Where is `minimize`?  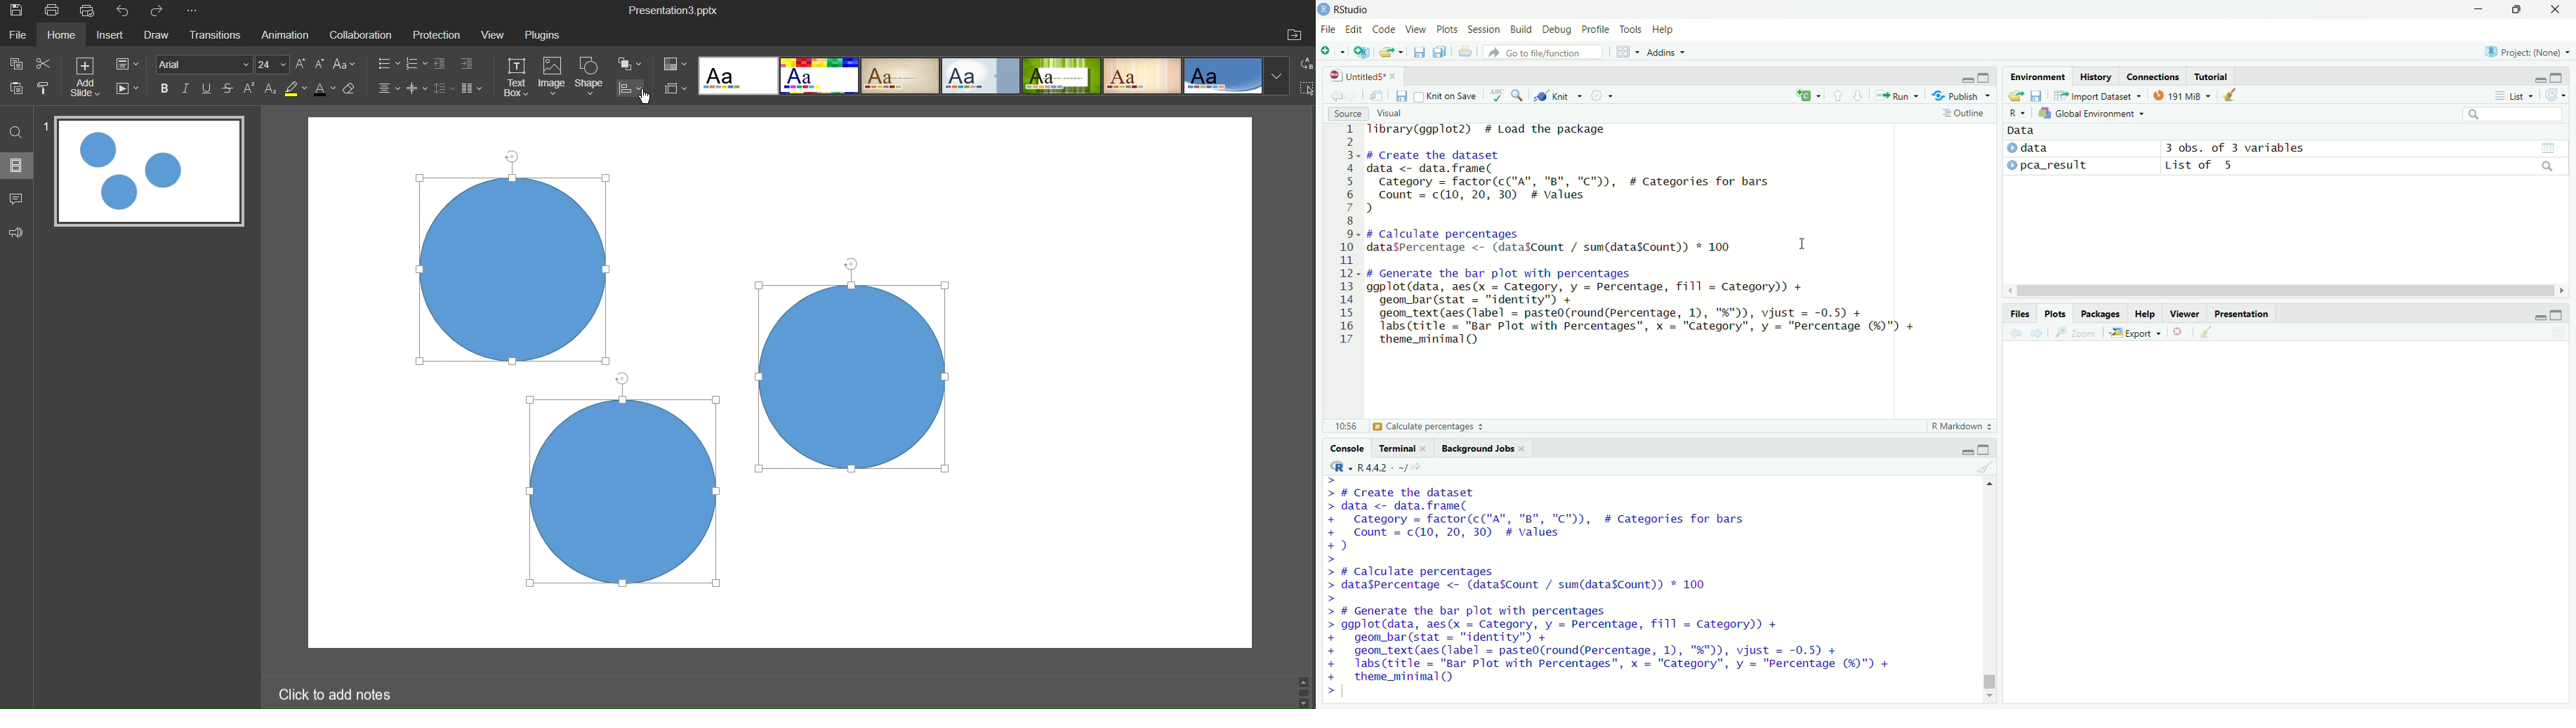 minimize is located at coordinates (1968, 448).